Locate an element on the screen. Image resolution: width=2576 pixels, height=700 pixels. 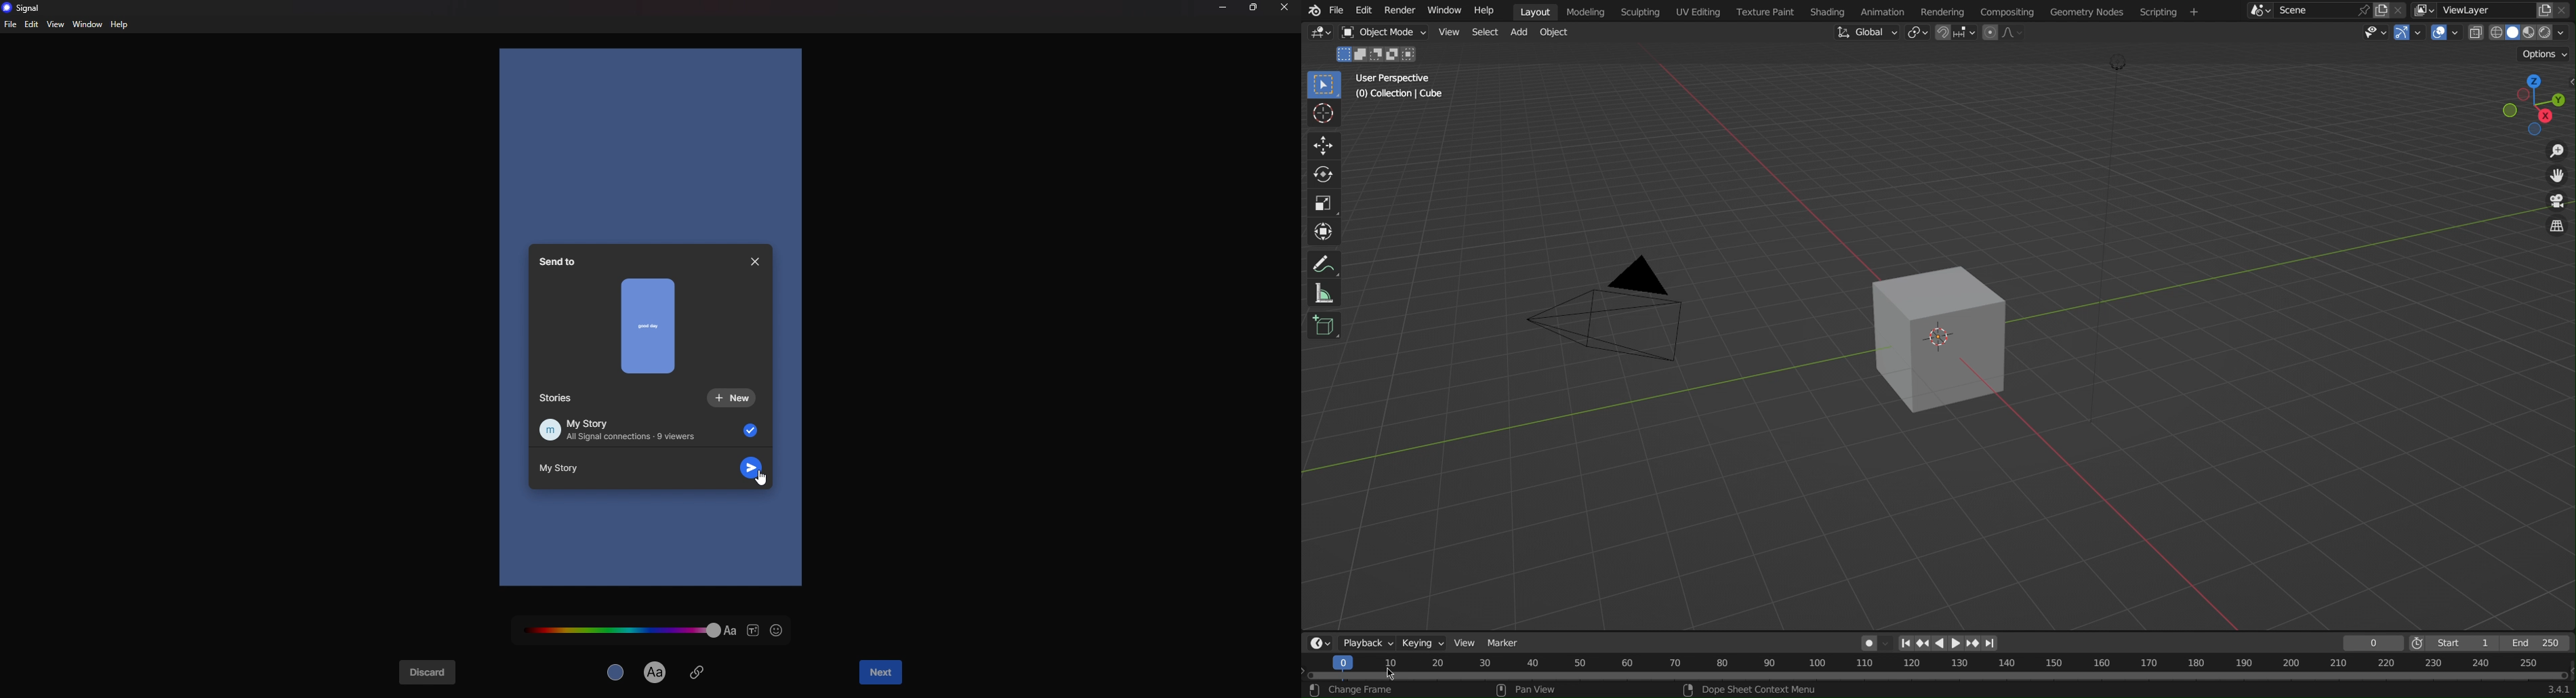
Edit is located at coordinates (1365, 11).